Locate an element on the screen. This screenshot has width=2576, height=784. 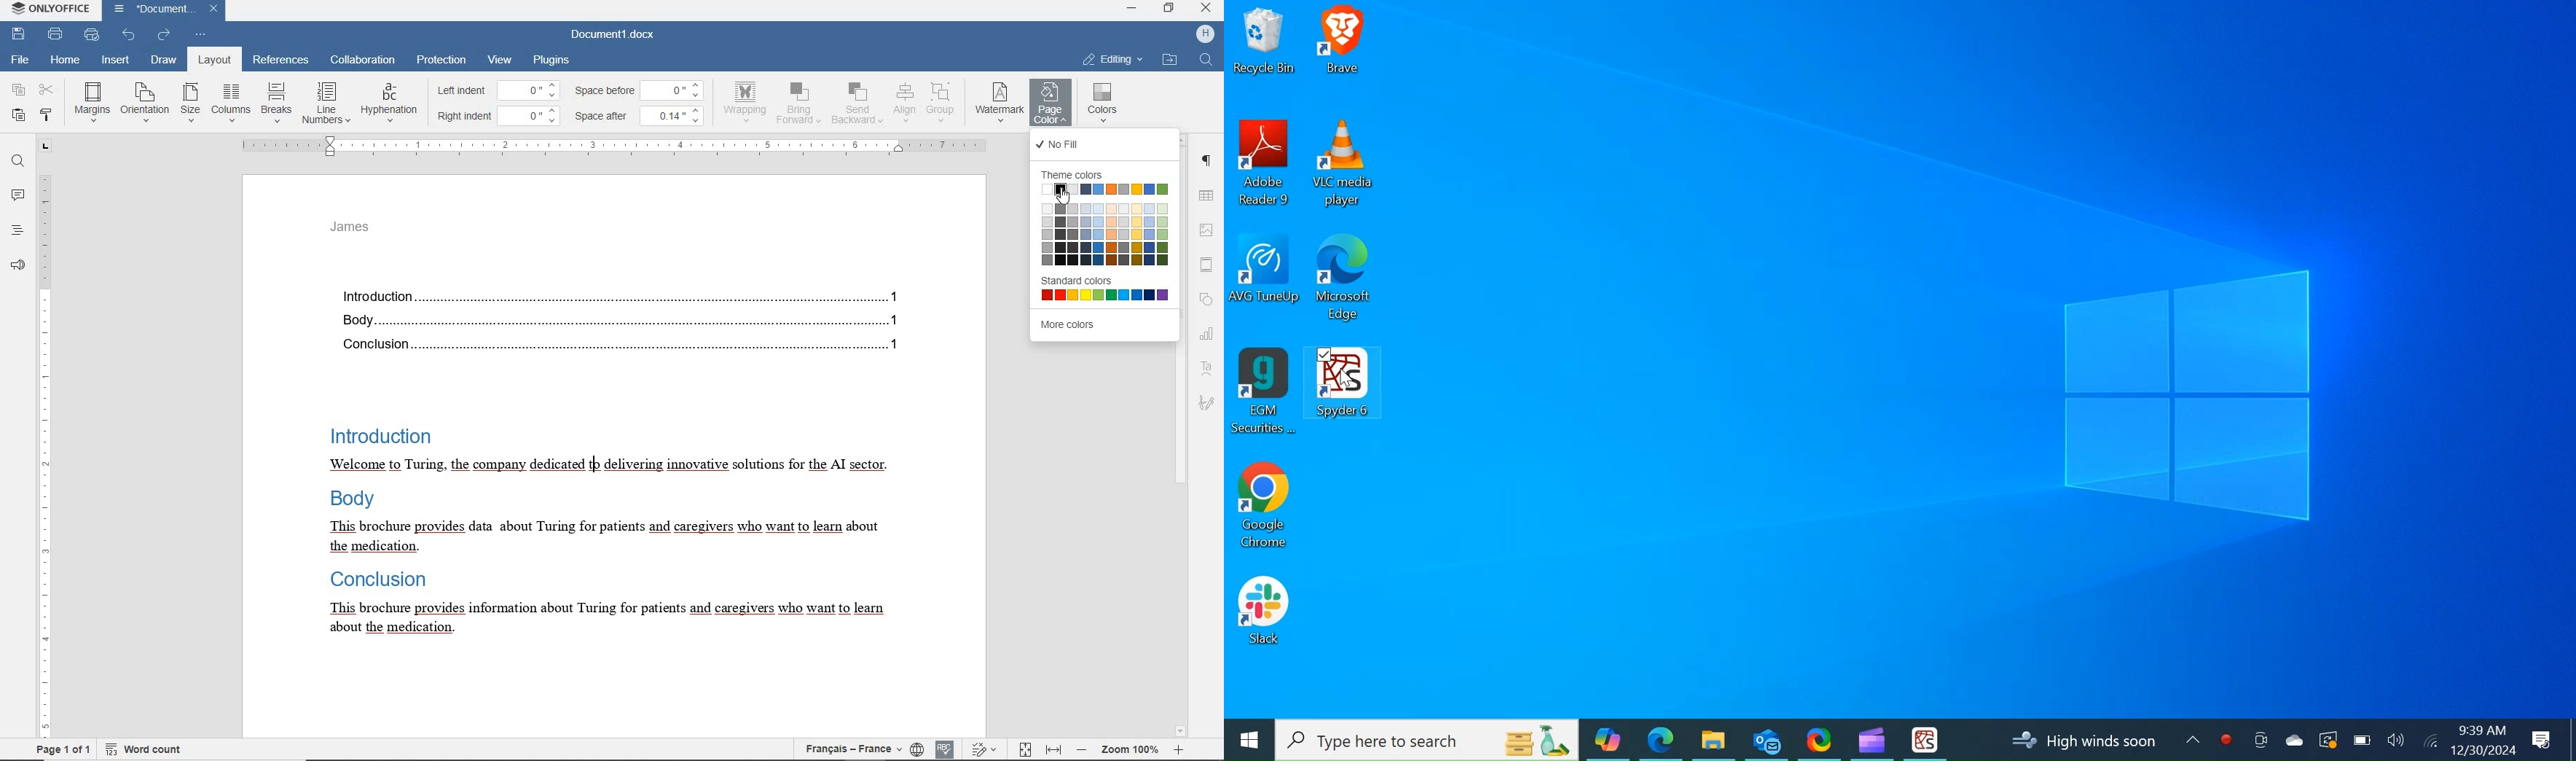
group is located at coordinates (944, 104).